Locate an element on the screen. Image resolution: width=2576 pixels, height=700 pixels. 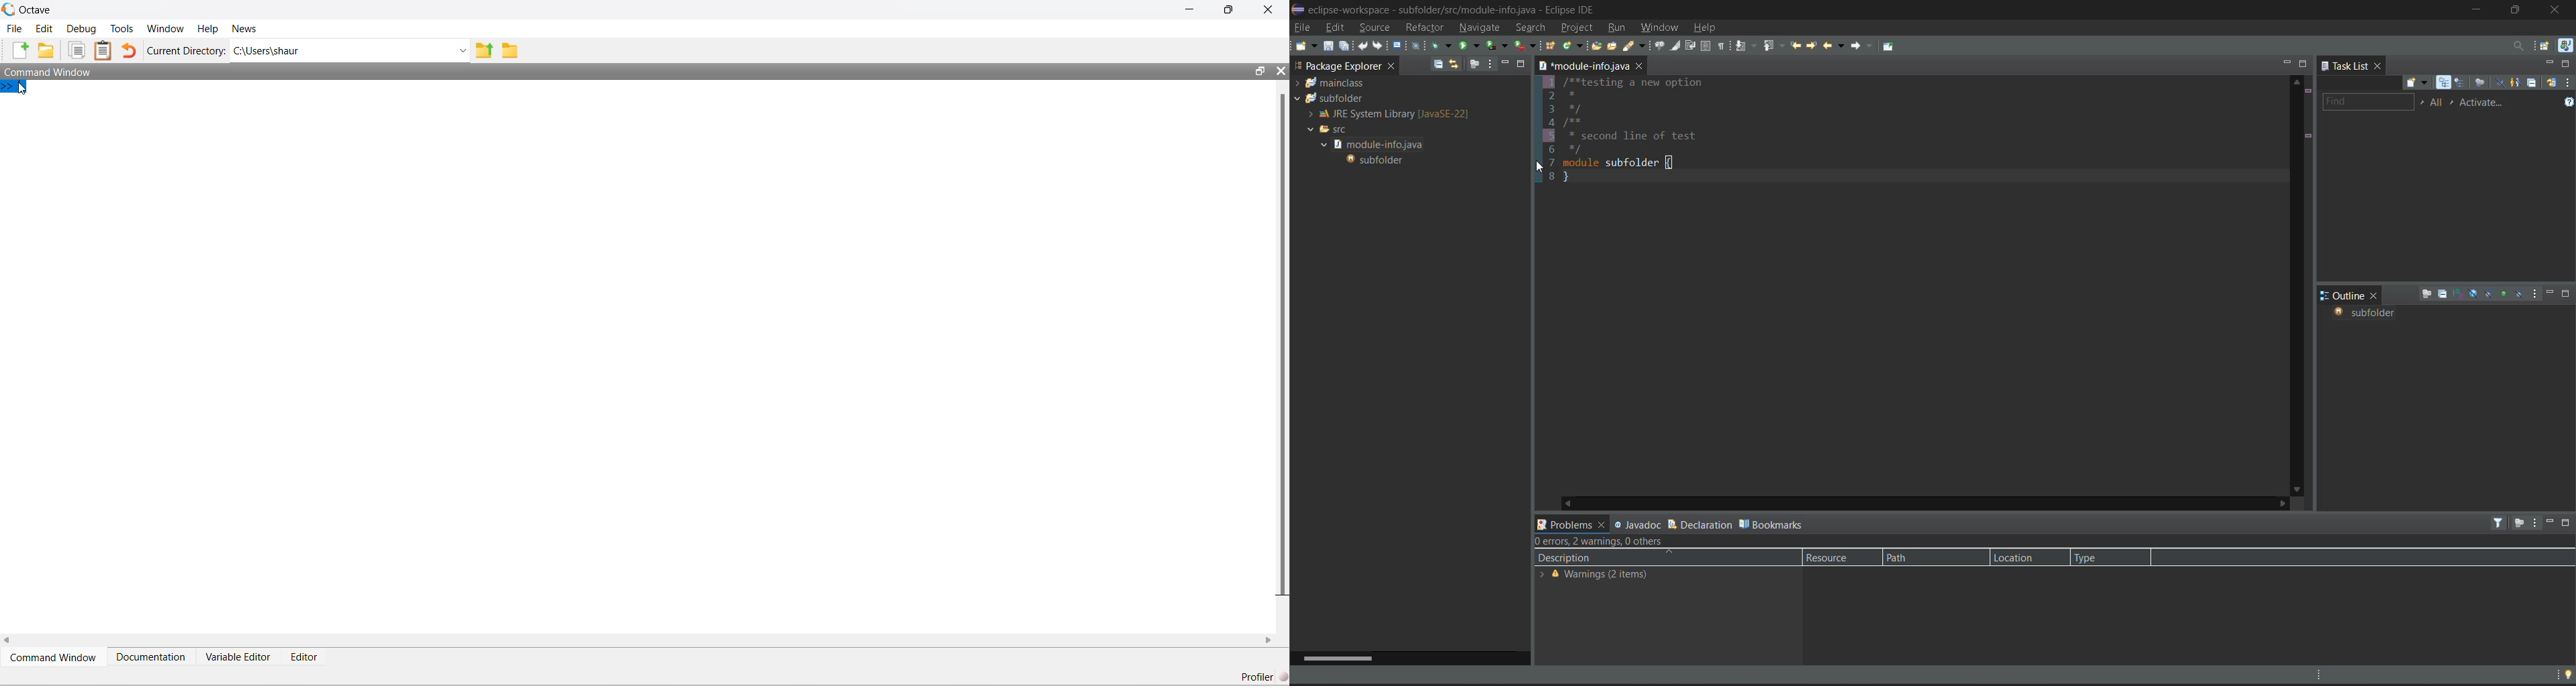
maximize is located at coordinates (1259, 71).